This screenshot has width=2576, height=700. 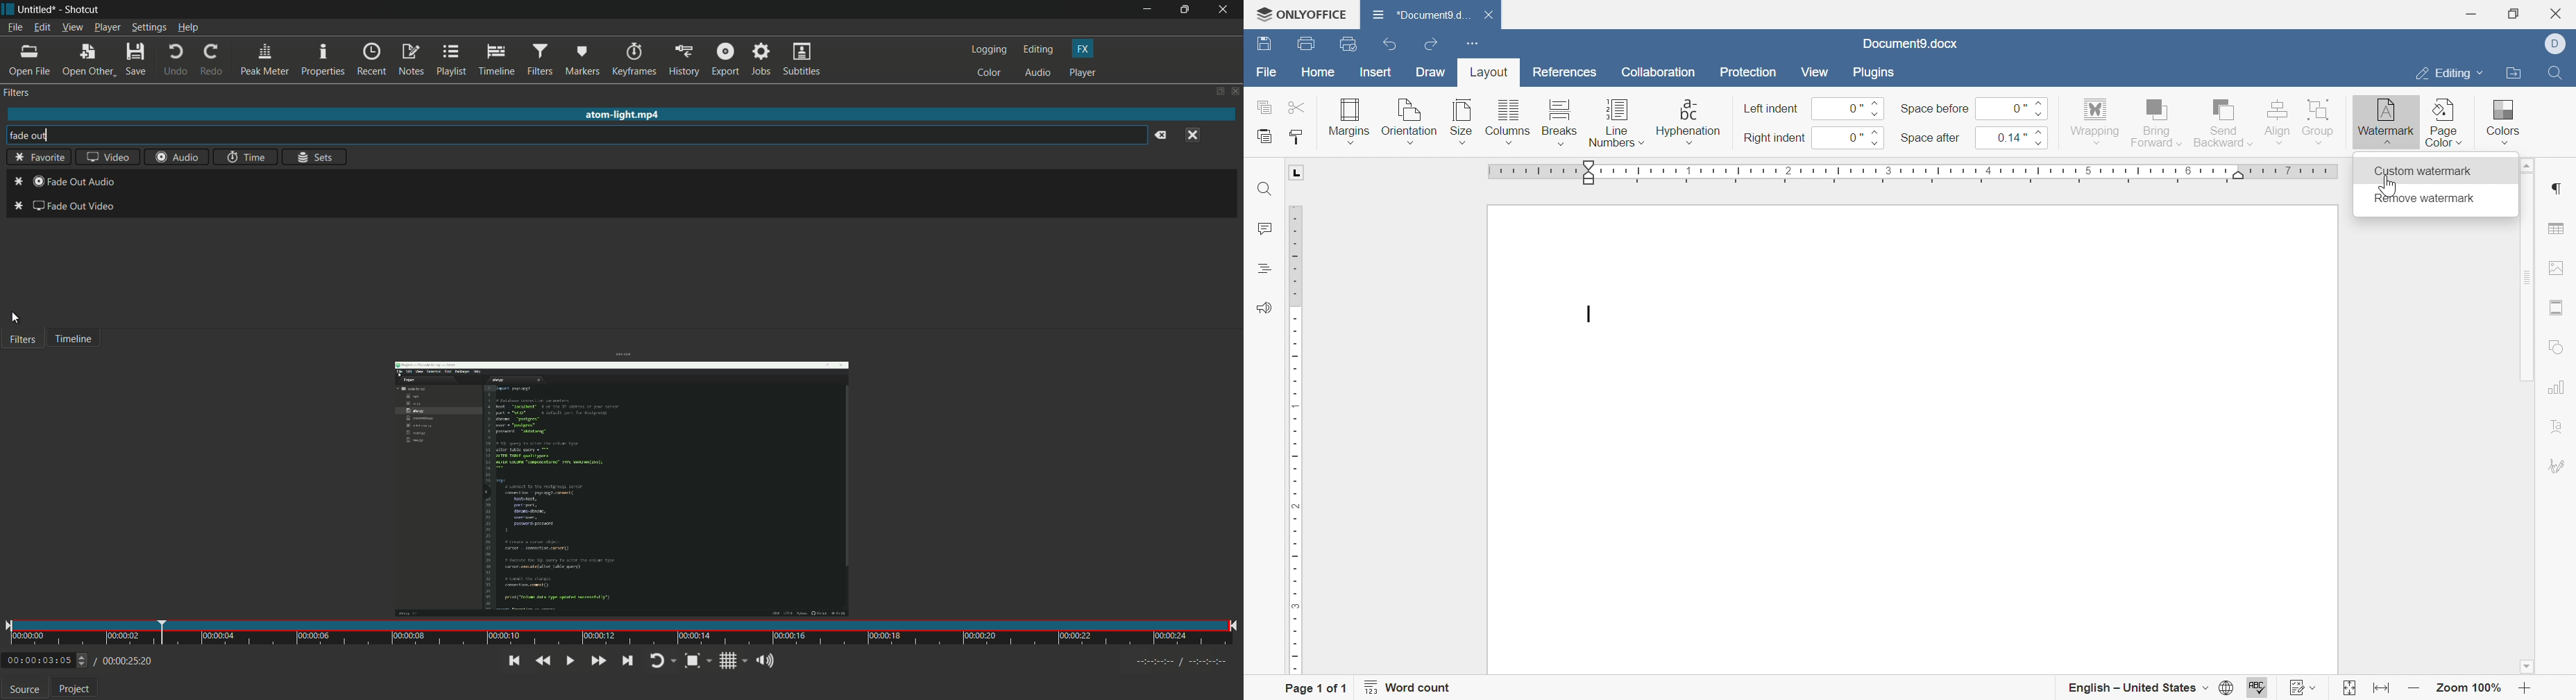 What do you see at coordinates (1039, 50) in the screenshot?
I see `editing` at bounding box center [1039, 50].